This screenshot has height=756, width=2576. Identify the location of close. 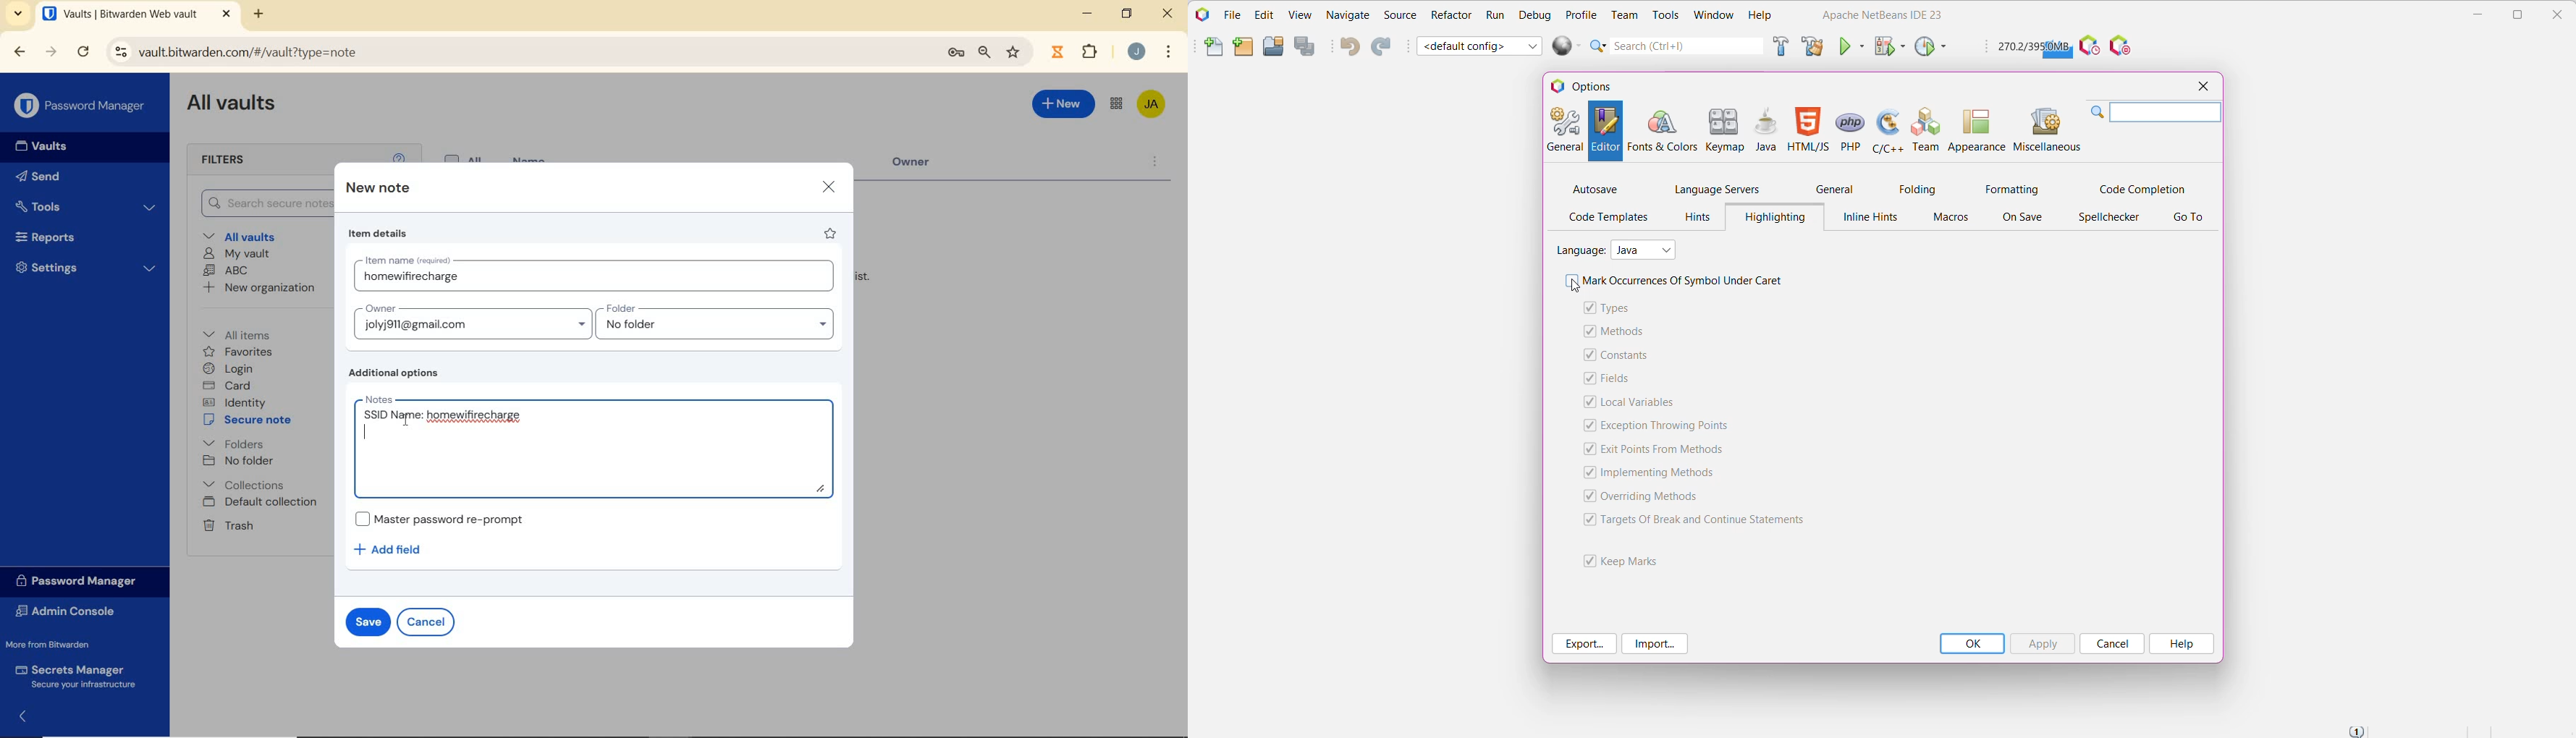
(1168, 13).